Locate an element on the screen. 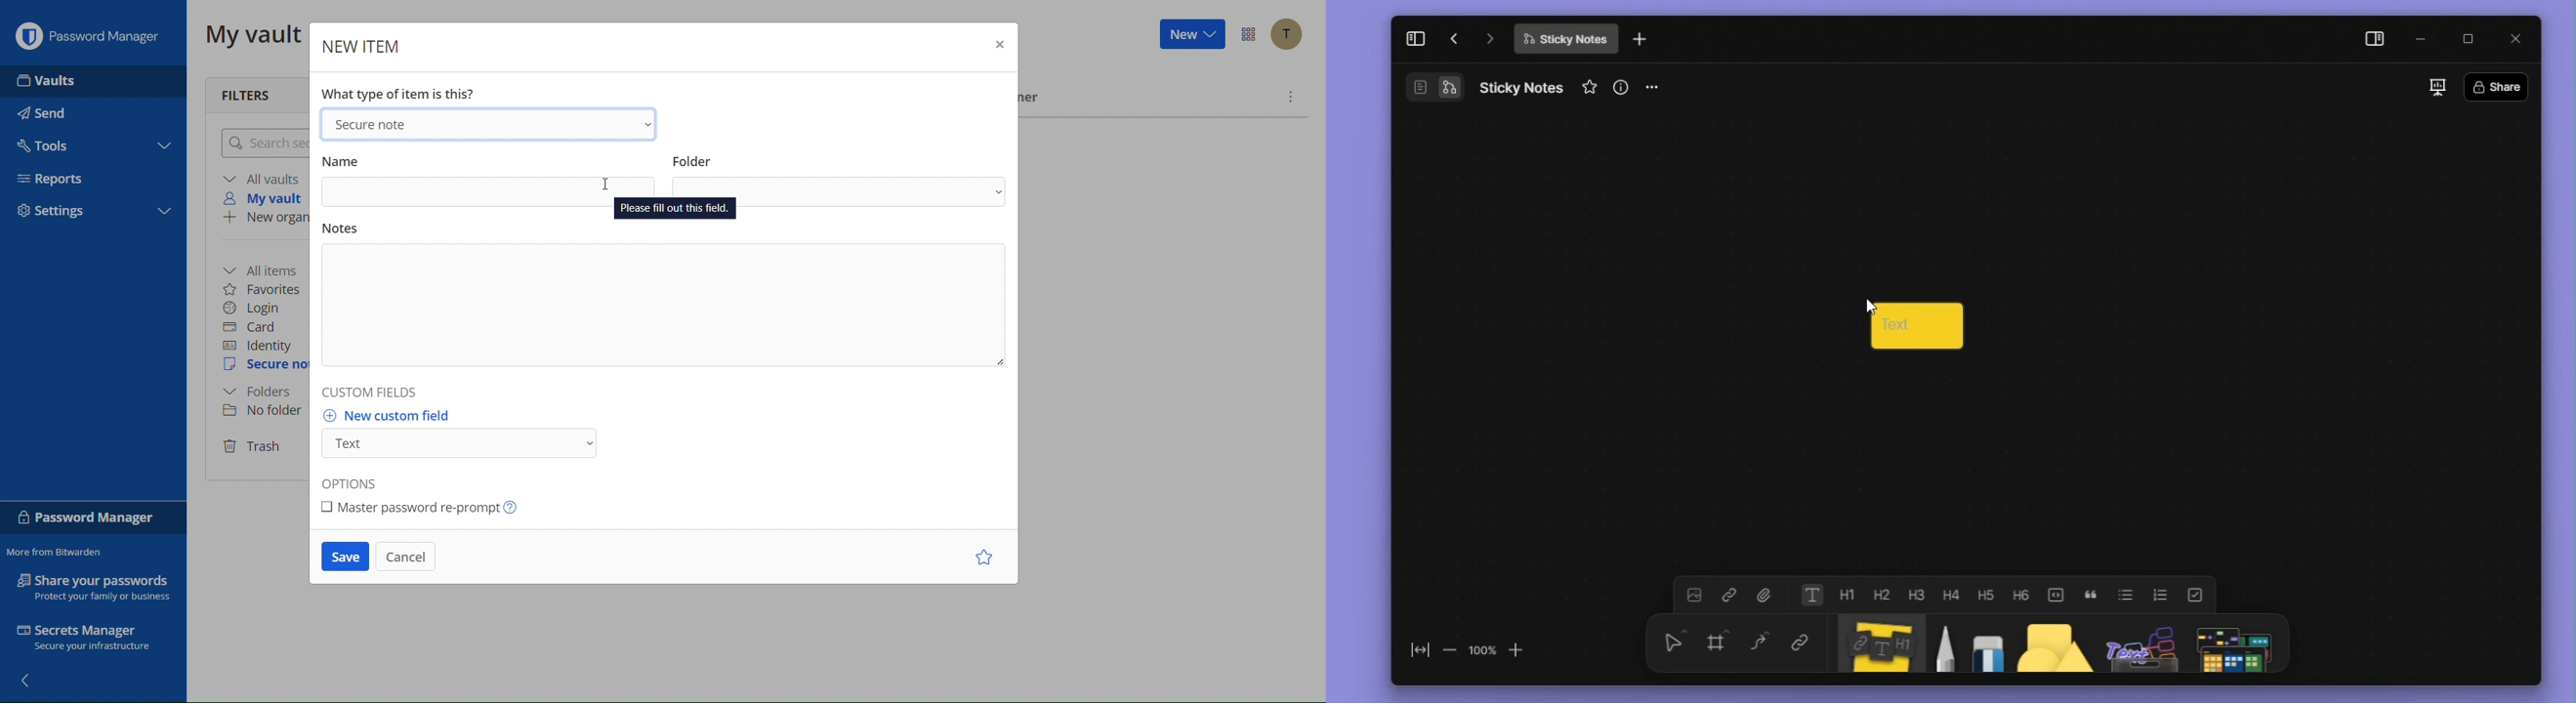 This screenshot has height=728, width=2576. Back is located at coordinates (31, 682).